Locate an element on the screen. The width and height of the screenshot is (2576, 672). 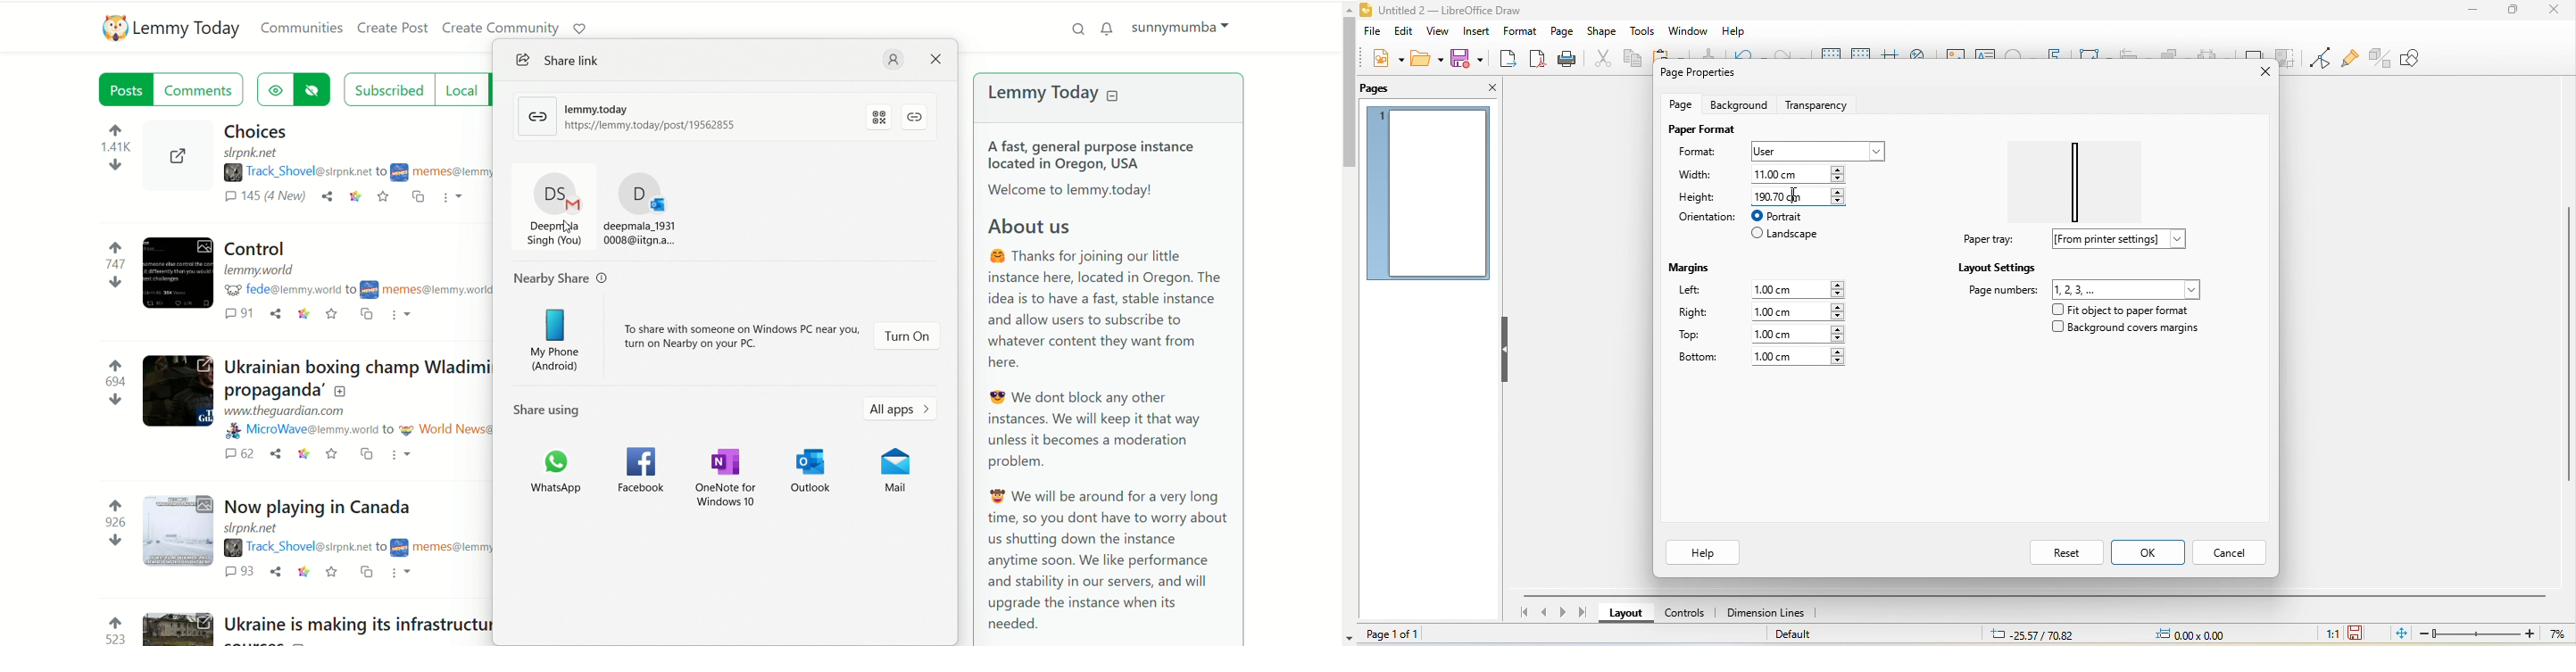
margins is located at coordinates (1693, 265).